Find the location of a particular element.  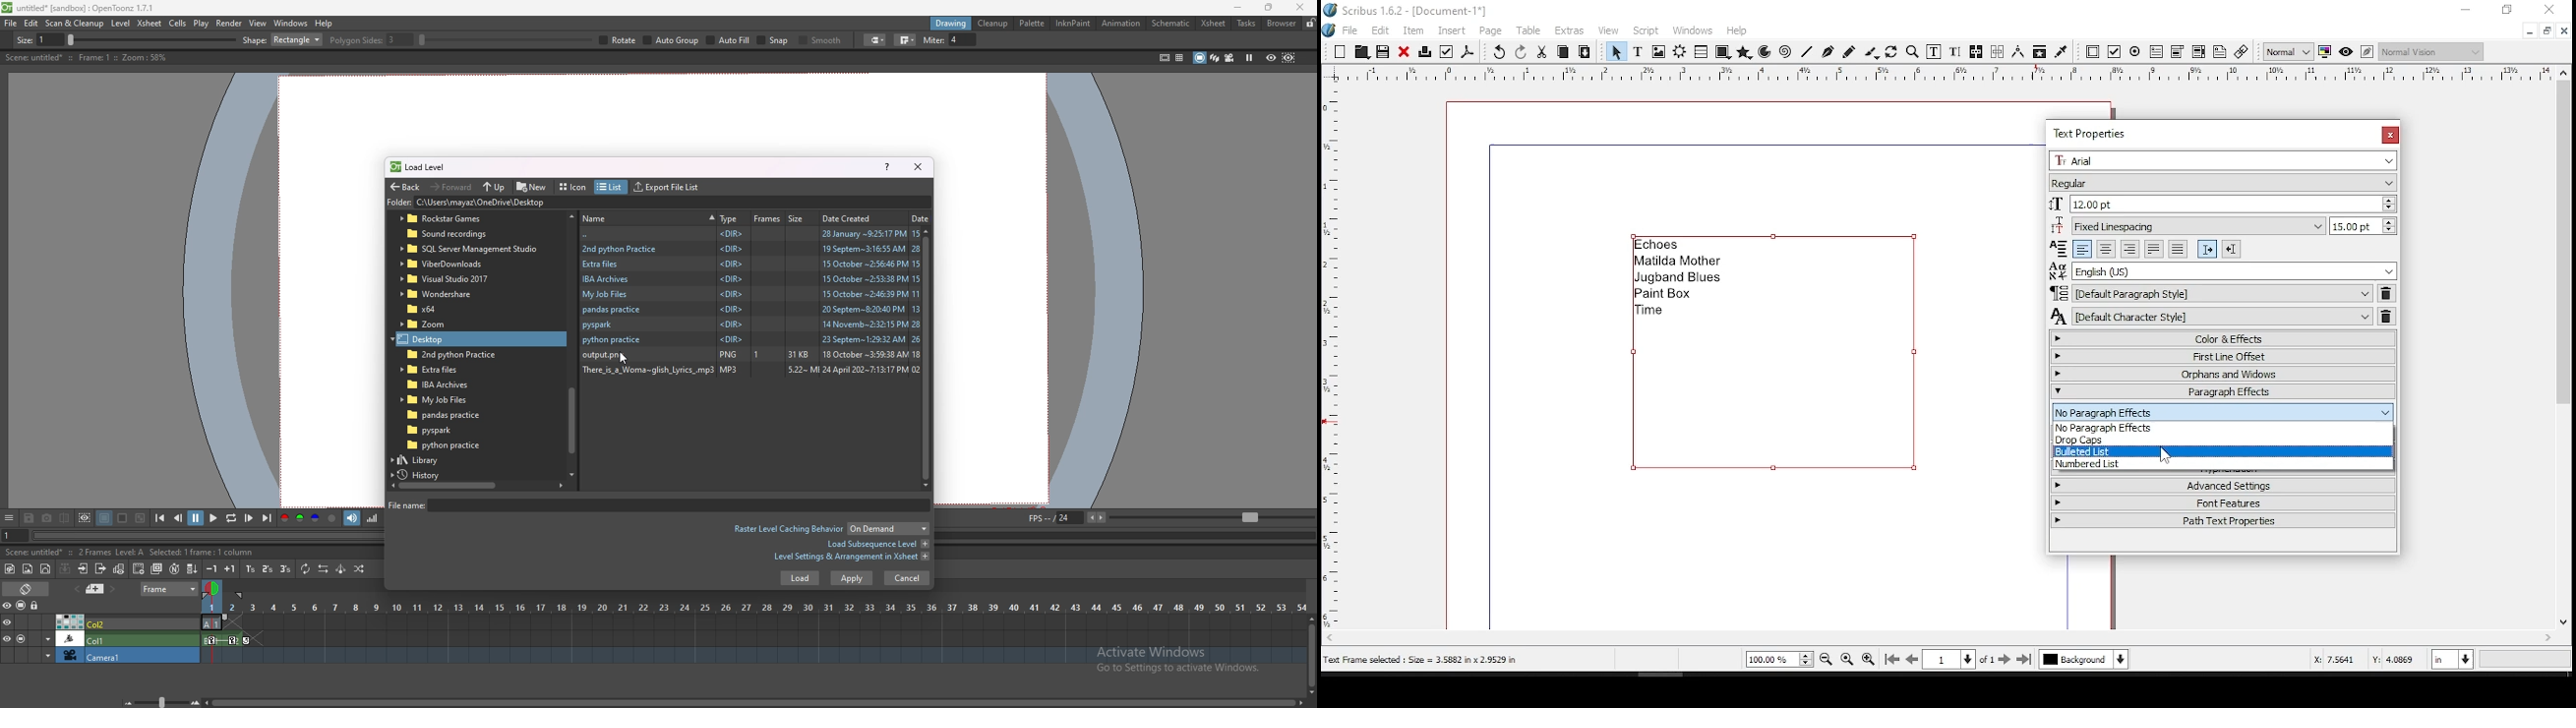

copy is located at coordinates (1564, 51).